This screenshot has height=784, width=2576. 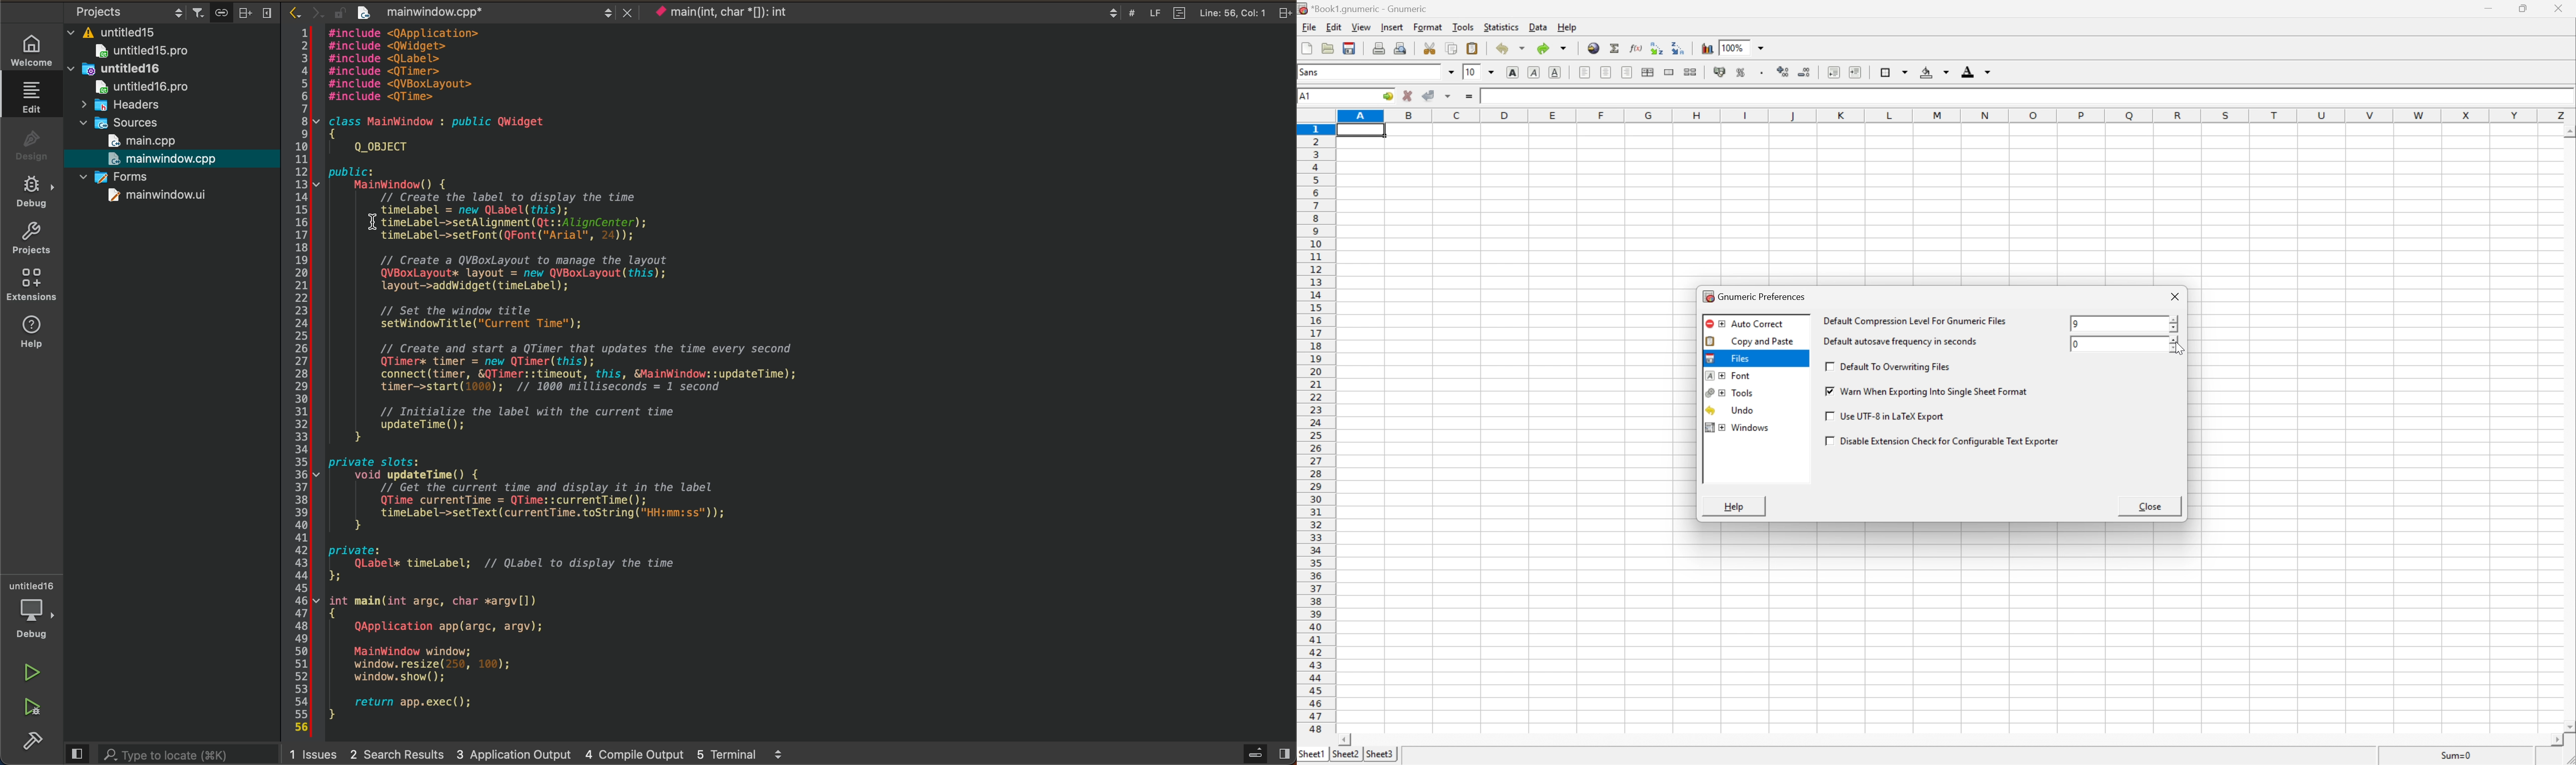 I want to click on create new project, so click(x=365, y=13).